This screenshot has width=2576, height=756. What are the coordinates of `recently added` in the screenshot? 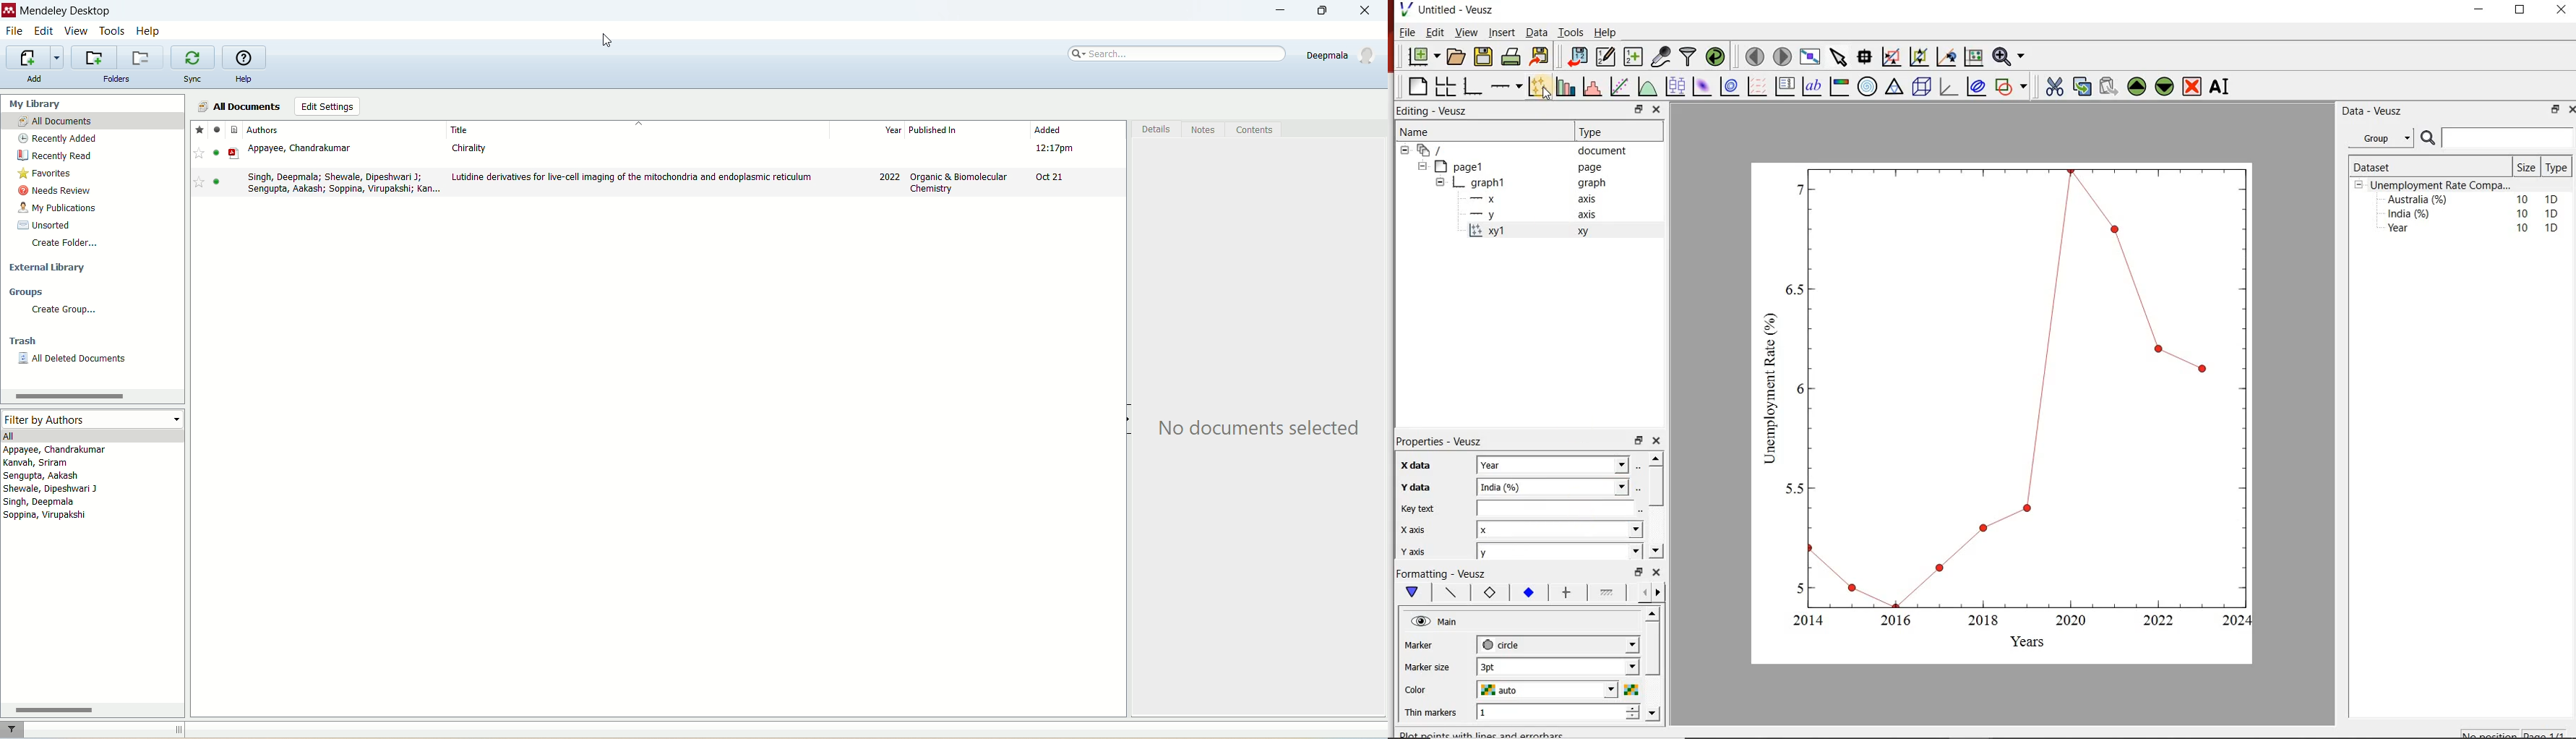 It's located at (63, 137).